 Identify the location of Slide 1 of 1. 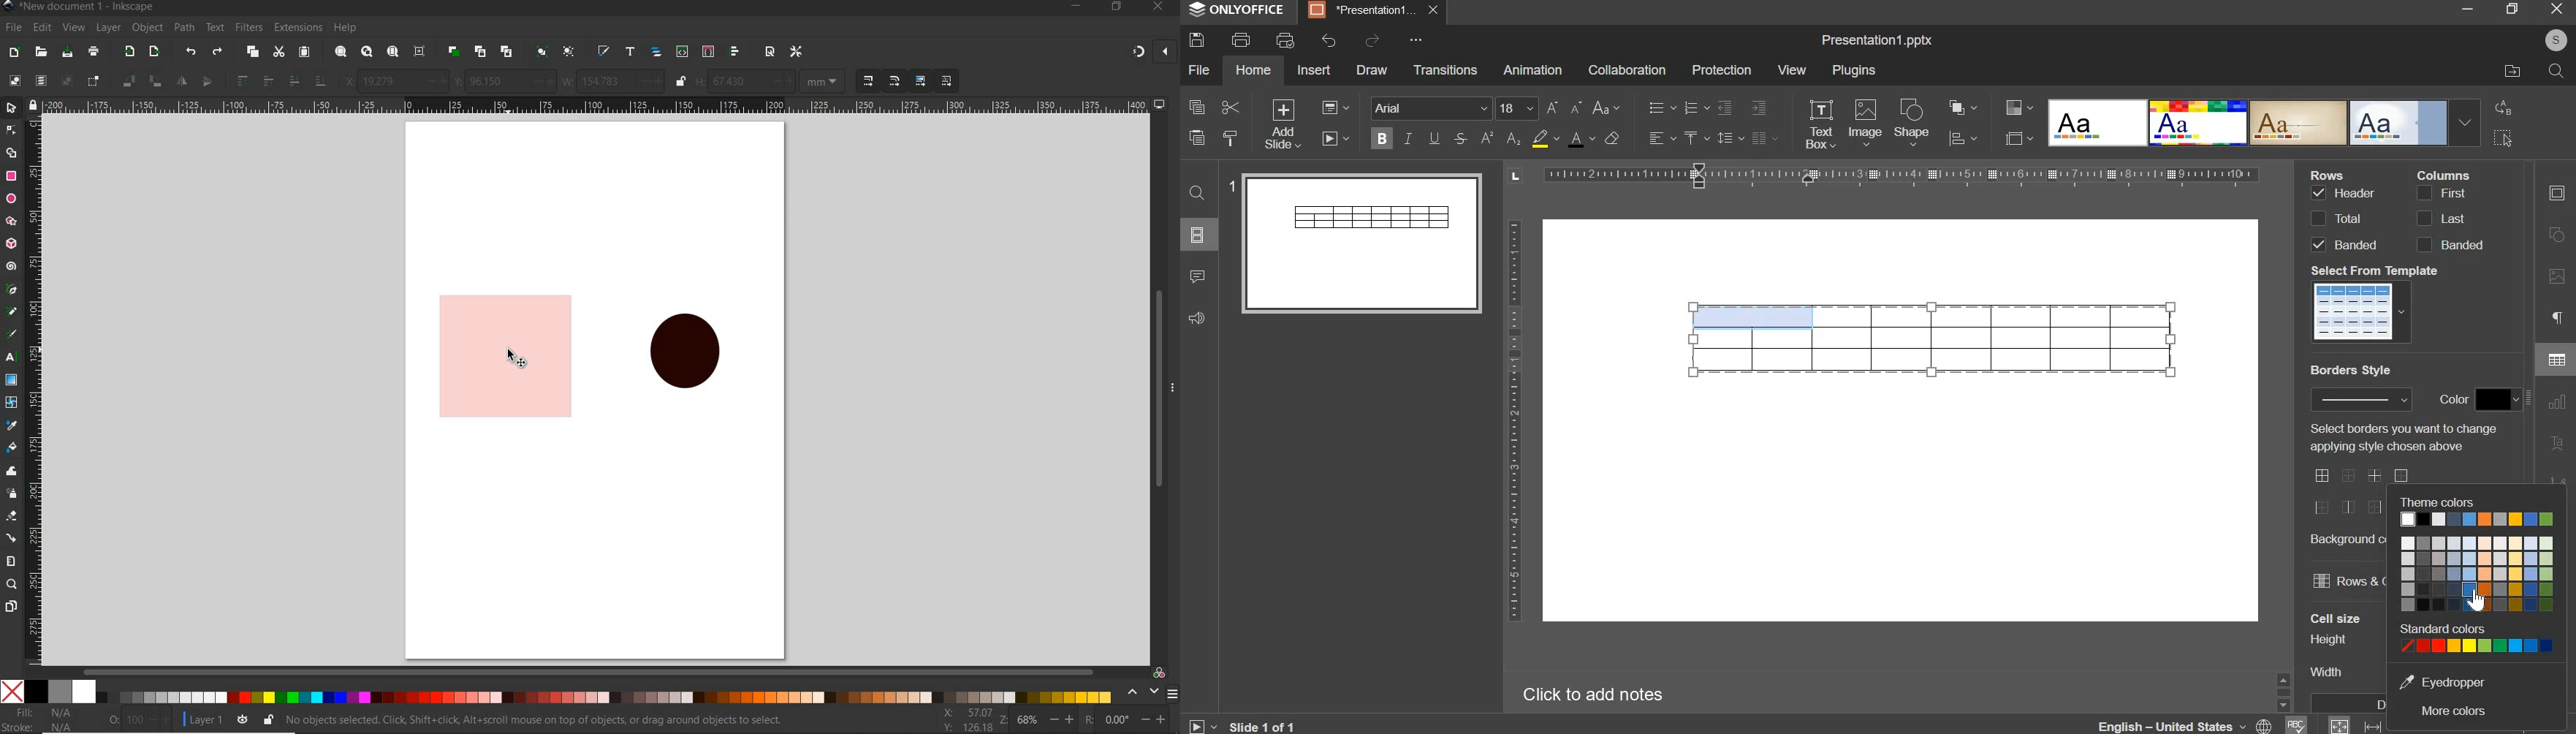
(1241, 726).